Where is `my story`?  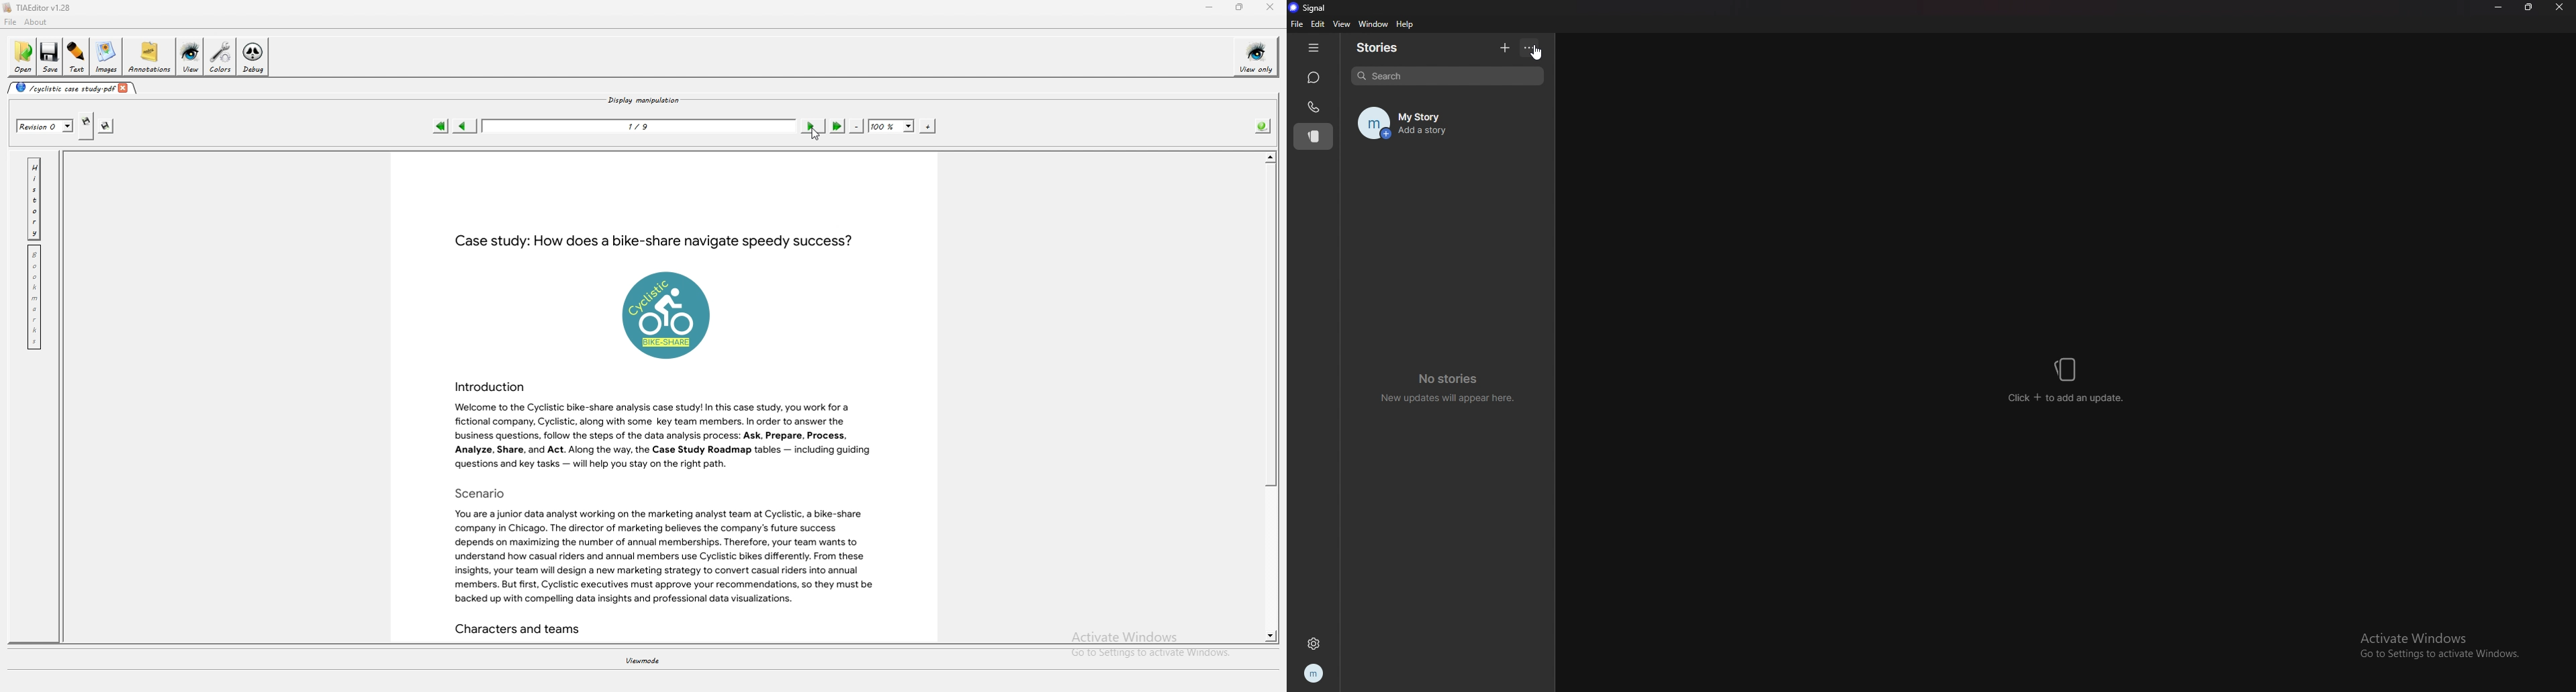
my story is located at coordinates (1466, 113).